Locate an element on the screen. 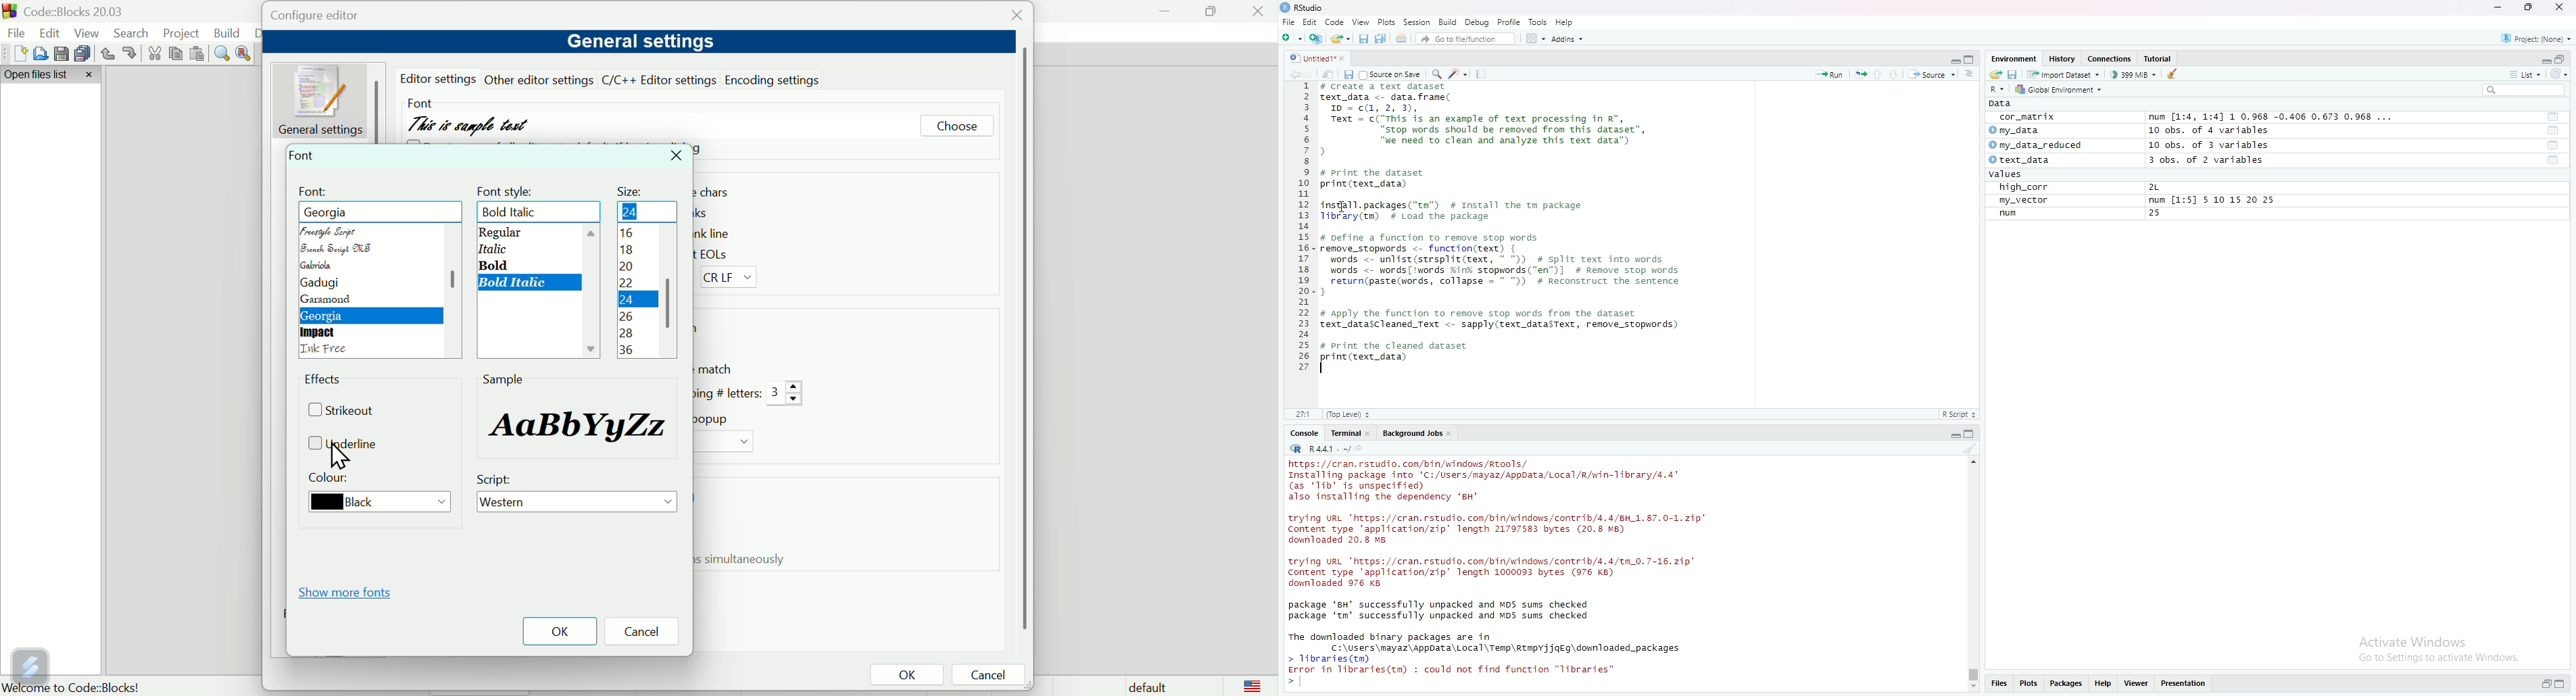  data frame code is located at coordinates (1503, 223).